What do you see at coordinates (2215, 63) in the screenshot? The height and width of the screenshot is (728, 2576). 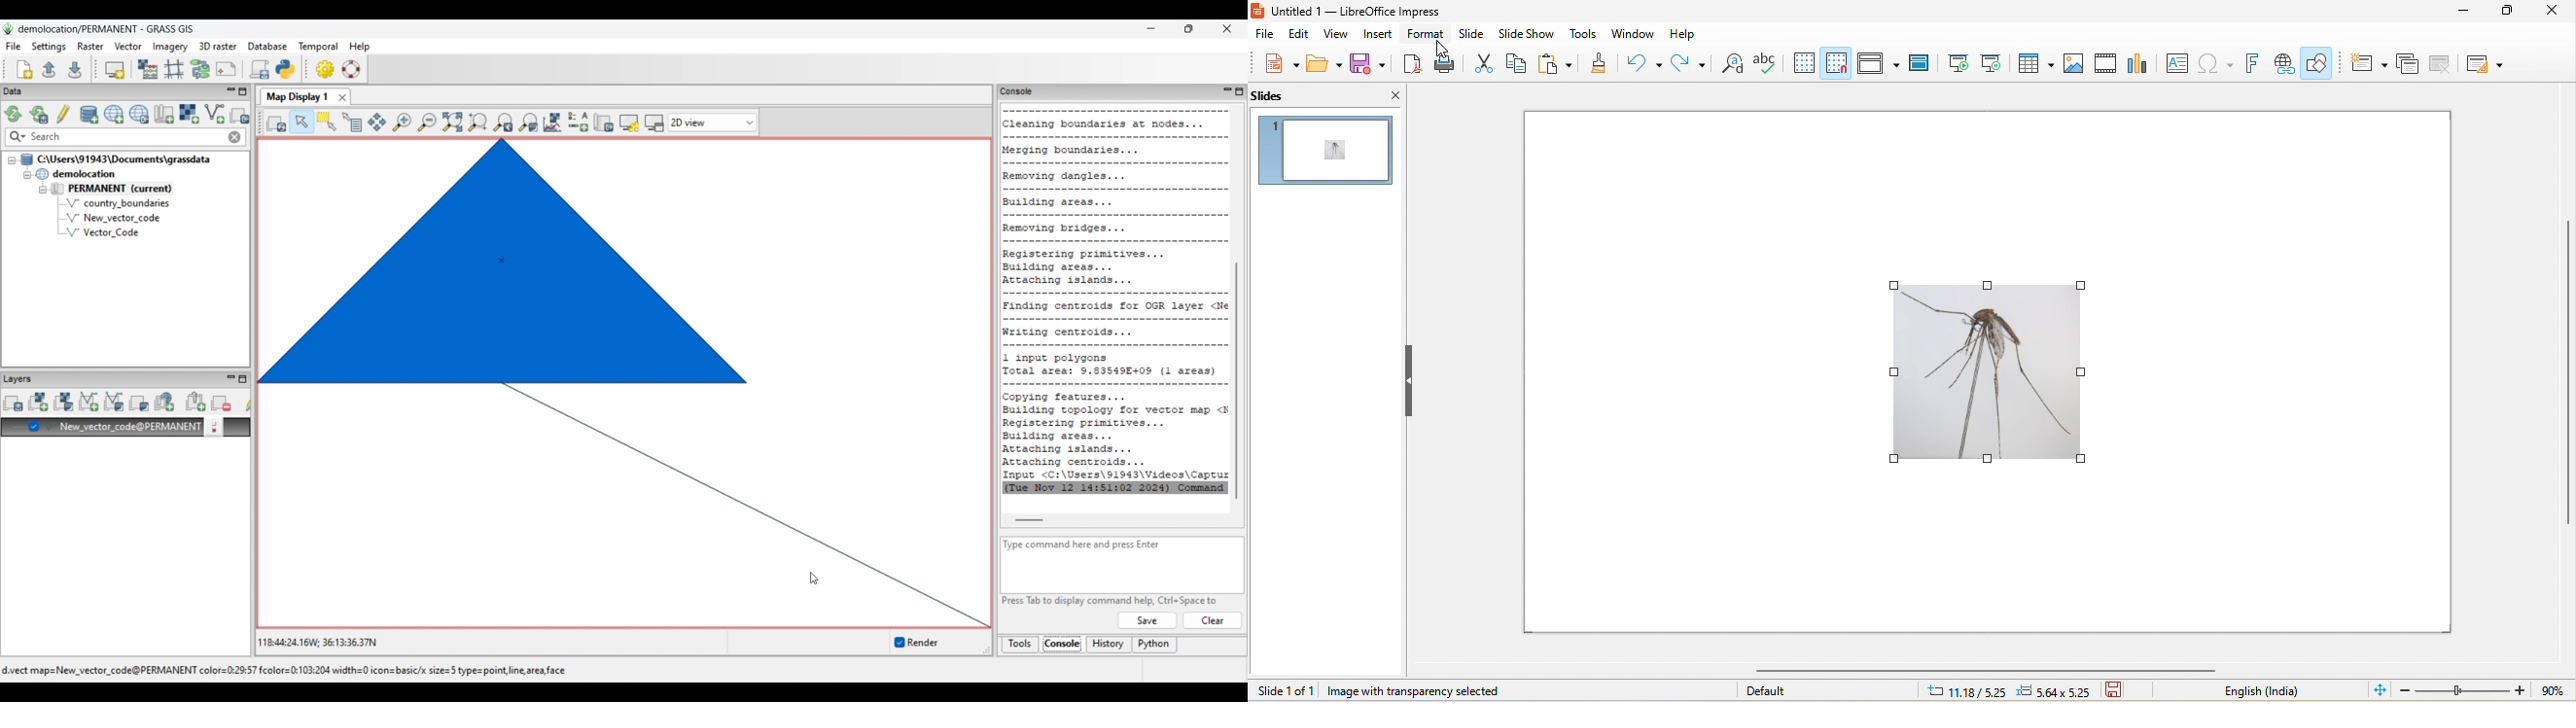 I see `insert special characters` at bounding box center [2215, 63].